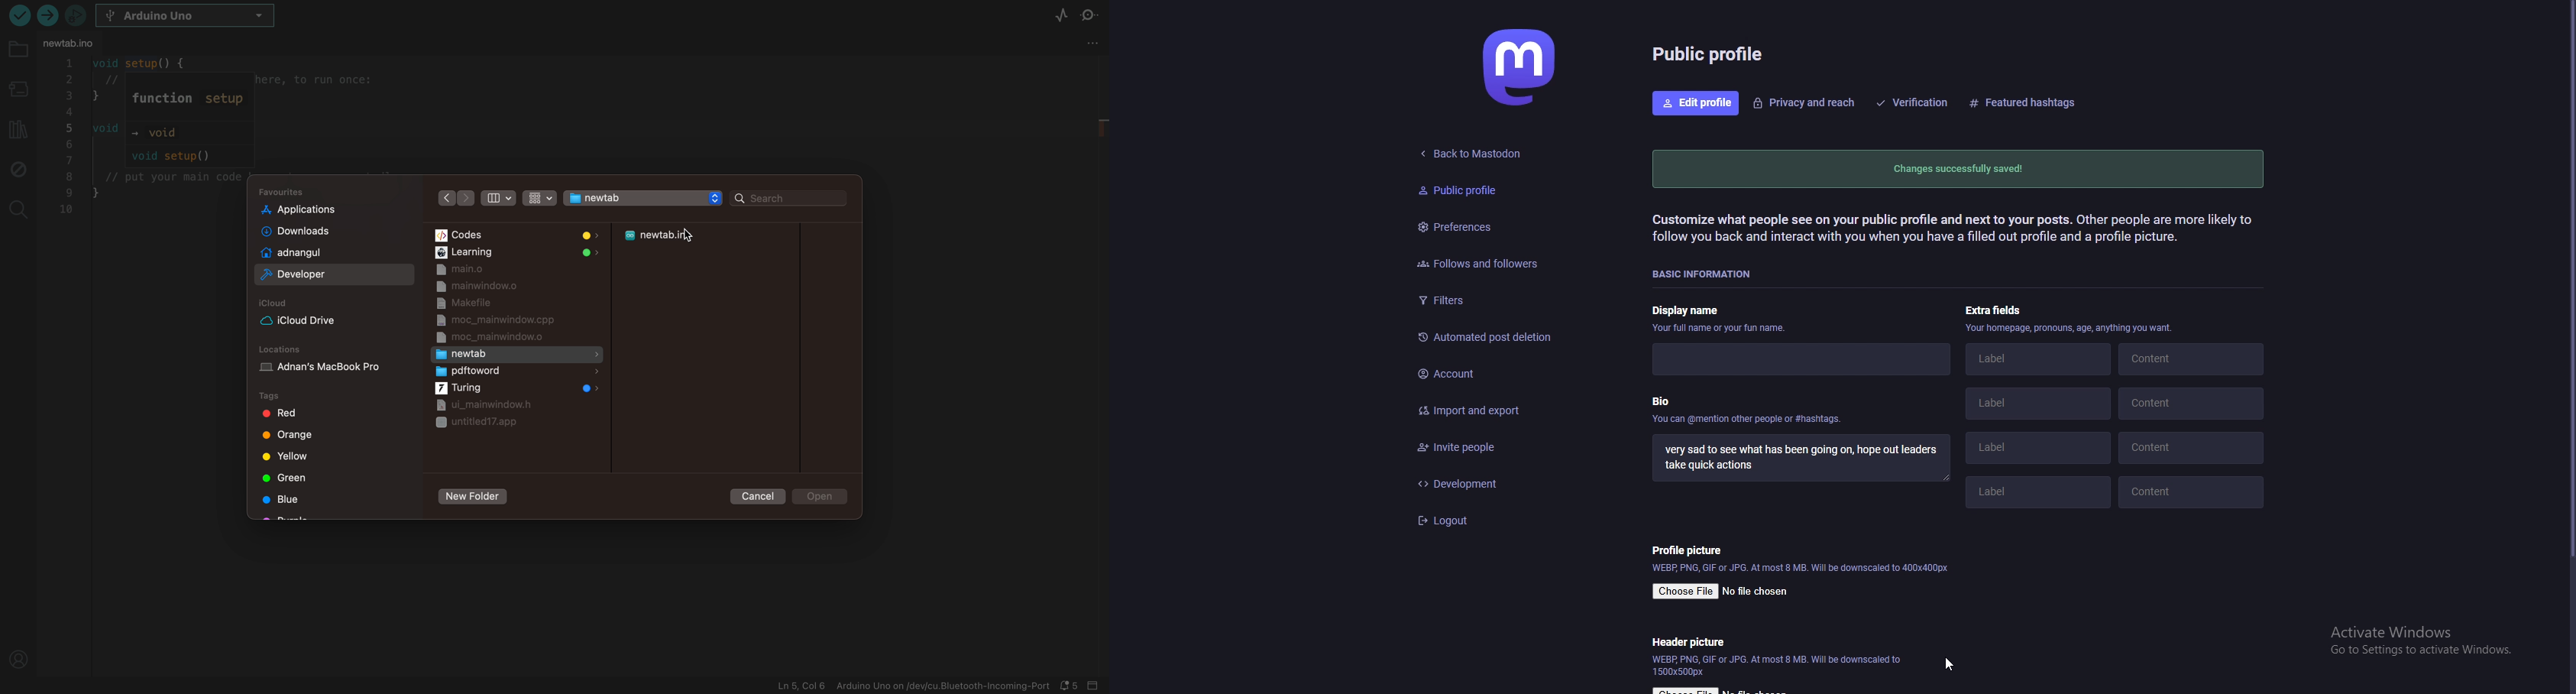 The width and height of the screenshot is (2576, 700). What do you see at coordinates (1094, 16) in the screenshot?
I see `serial monitor` at bounding box center [1094, 16].